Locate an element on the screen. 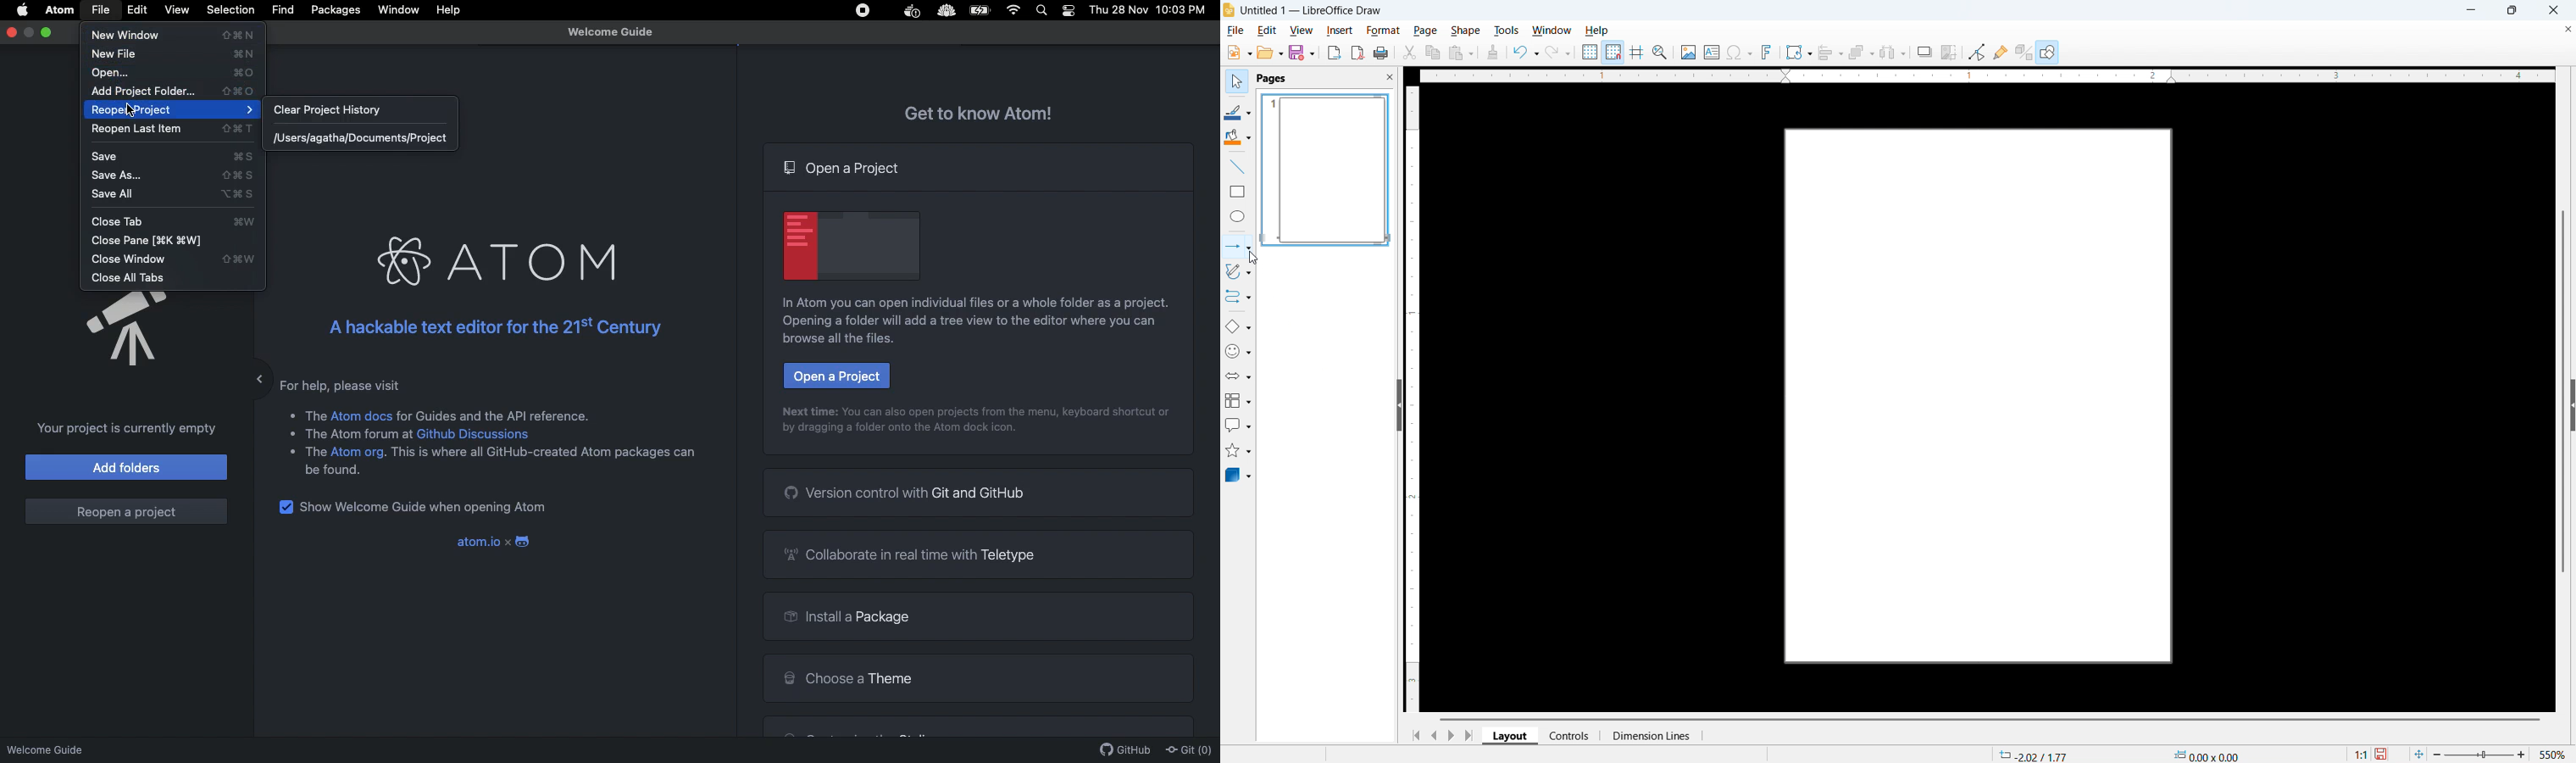 Image resolution: width=2576 pixels, height=784 pixels. Open a project is located at coordinates (836, 376).